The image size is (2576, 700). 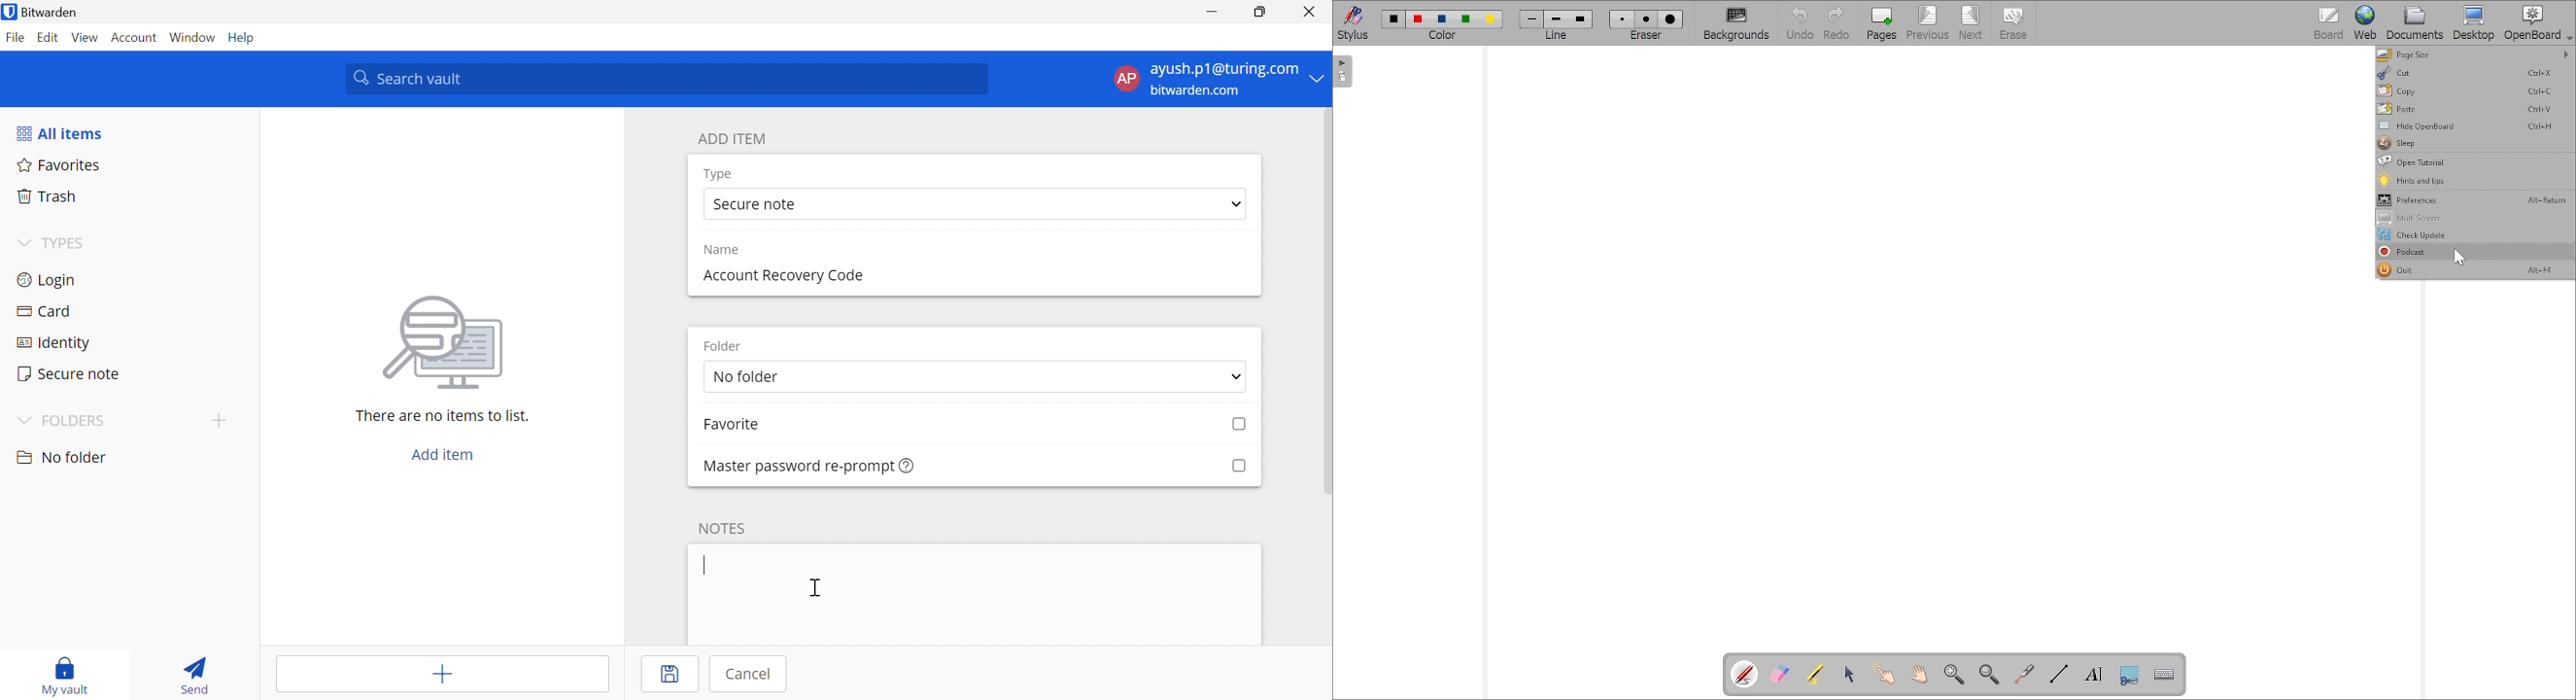 What do you see at coordinates (1237, 205) in the screenshot?
I see `Drop Down` at bounding box center [1237, 205].